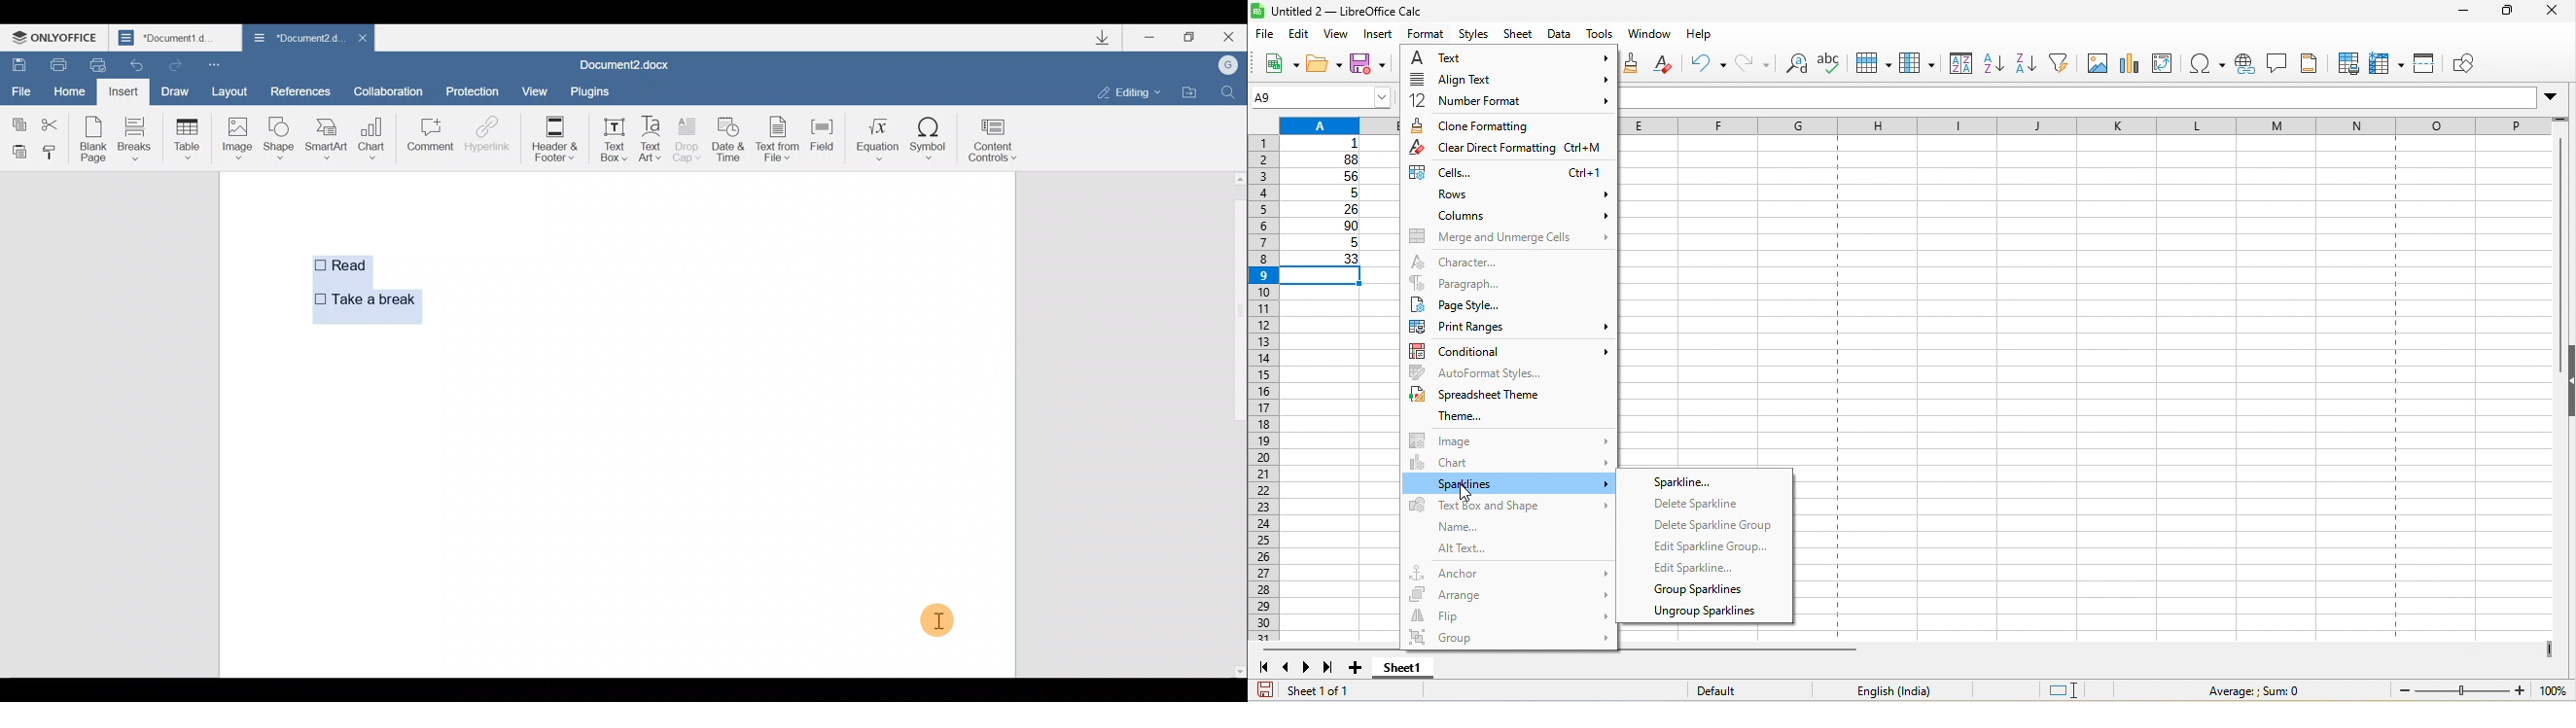 The width and height of the screenshot is (2576, 728). What do you see at coordinates (1892, 690) in the screenshot?
I see `text language` at bounding box center [1892, 690].